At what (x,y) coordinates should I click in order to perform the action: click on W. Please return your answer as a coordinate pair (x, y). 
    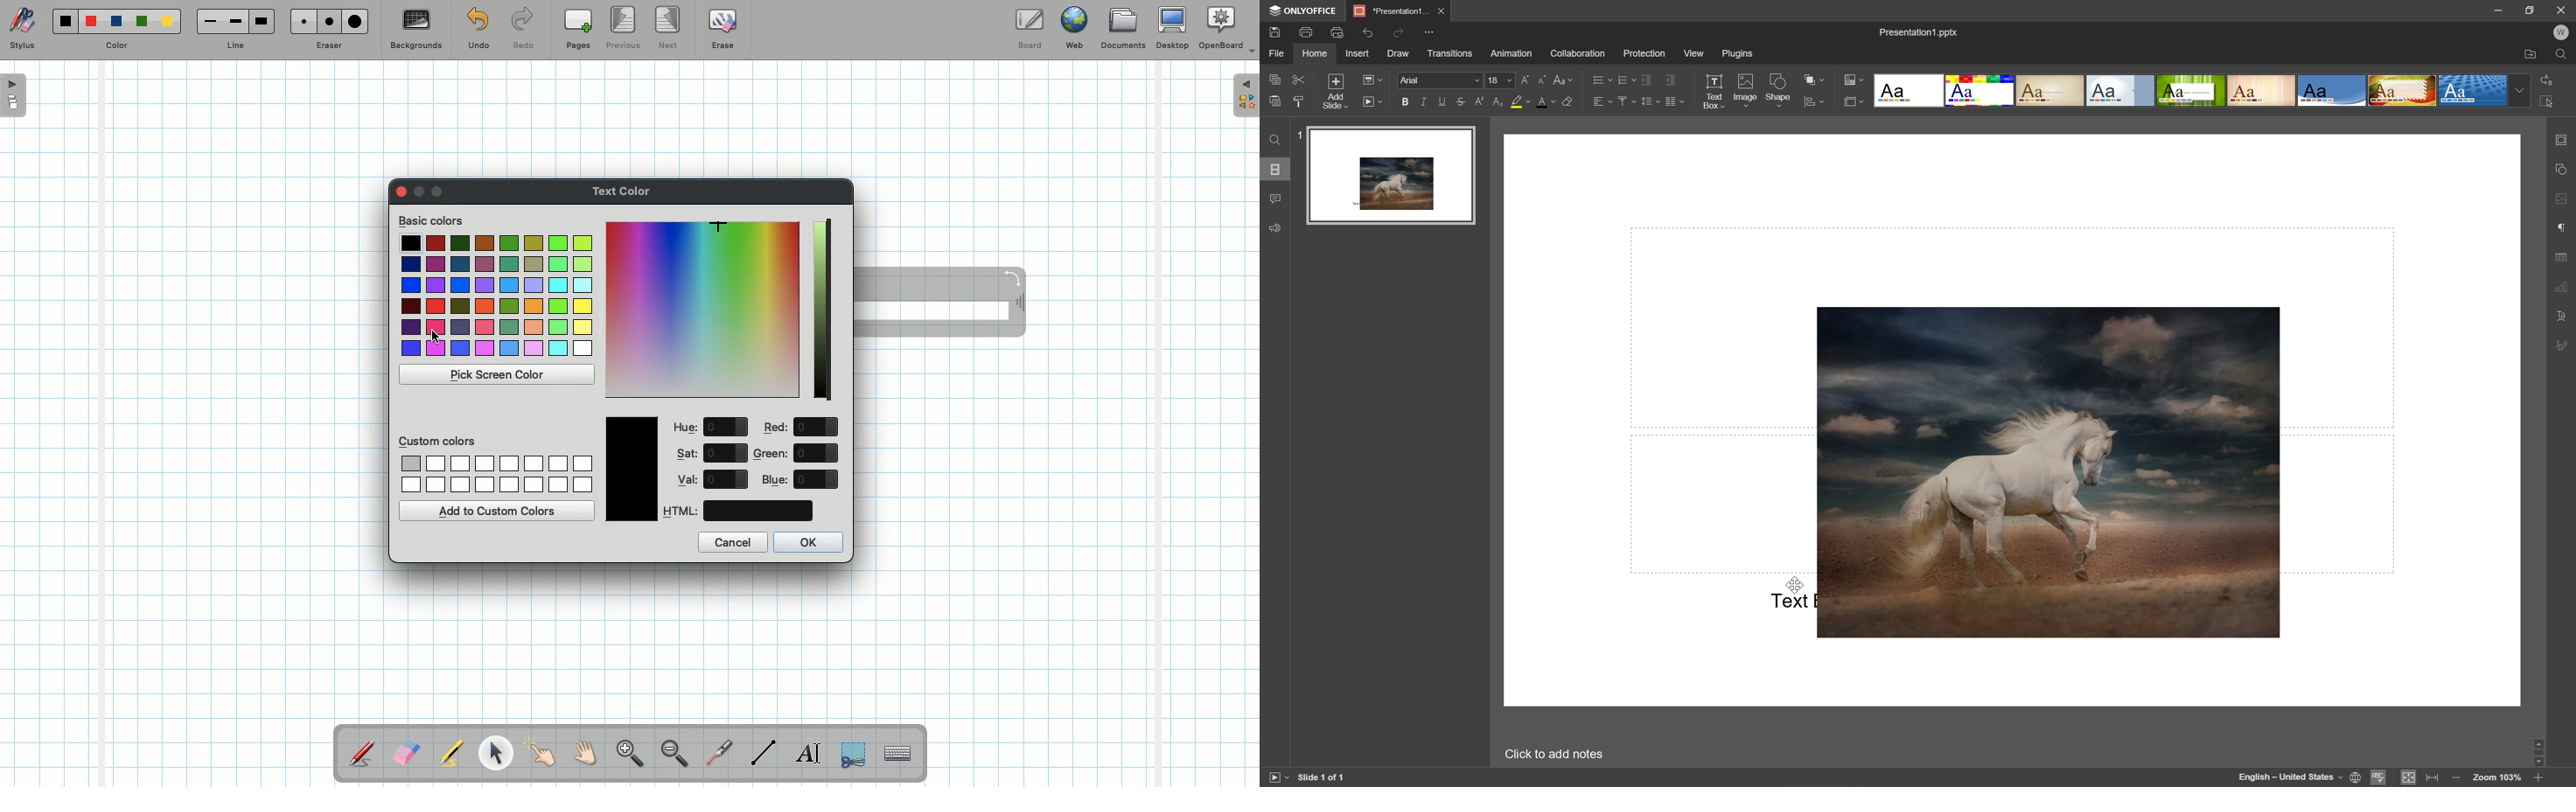
    Looking at the image, I should click on (2561, 34).